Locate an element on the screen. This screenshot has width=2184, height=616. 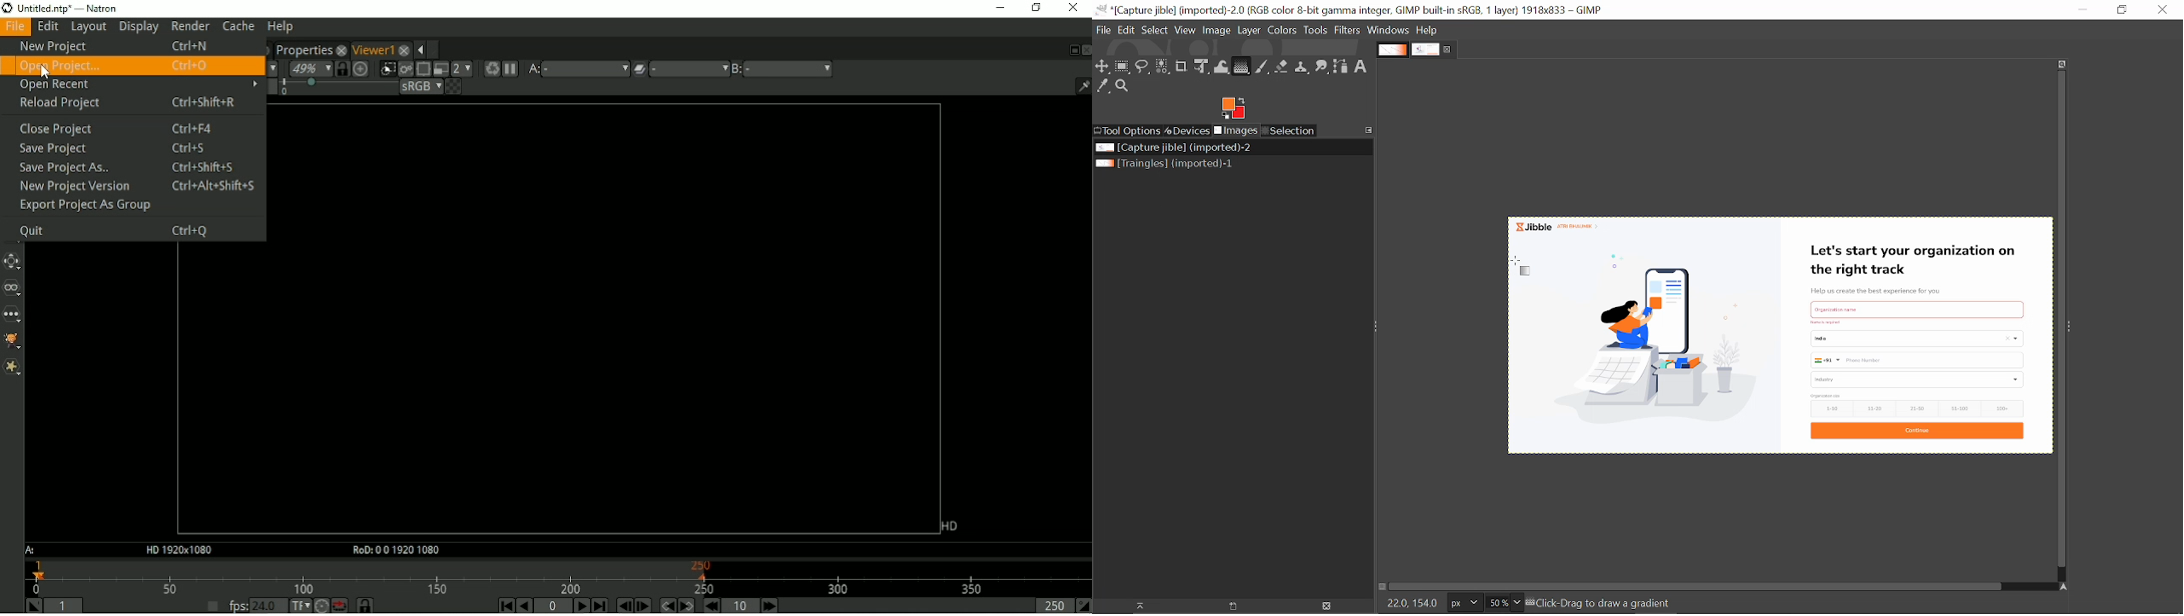
Sidebar menu is located at coordinates (2074, 323).